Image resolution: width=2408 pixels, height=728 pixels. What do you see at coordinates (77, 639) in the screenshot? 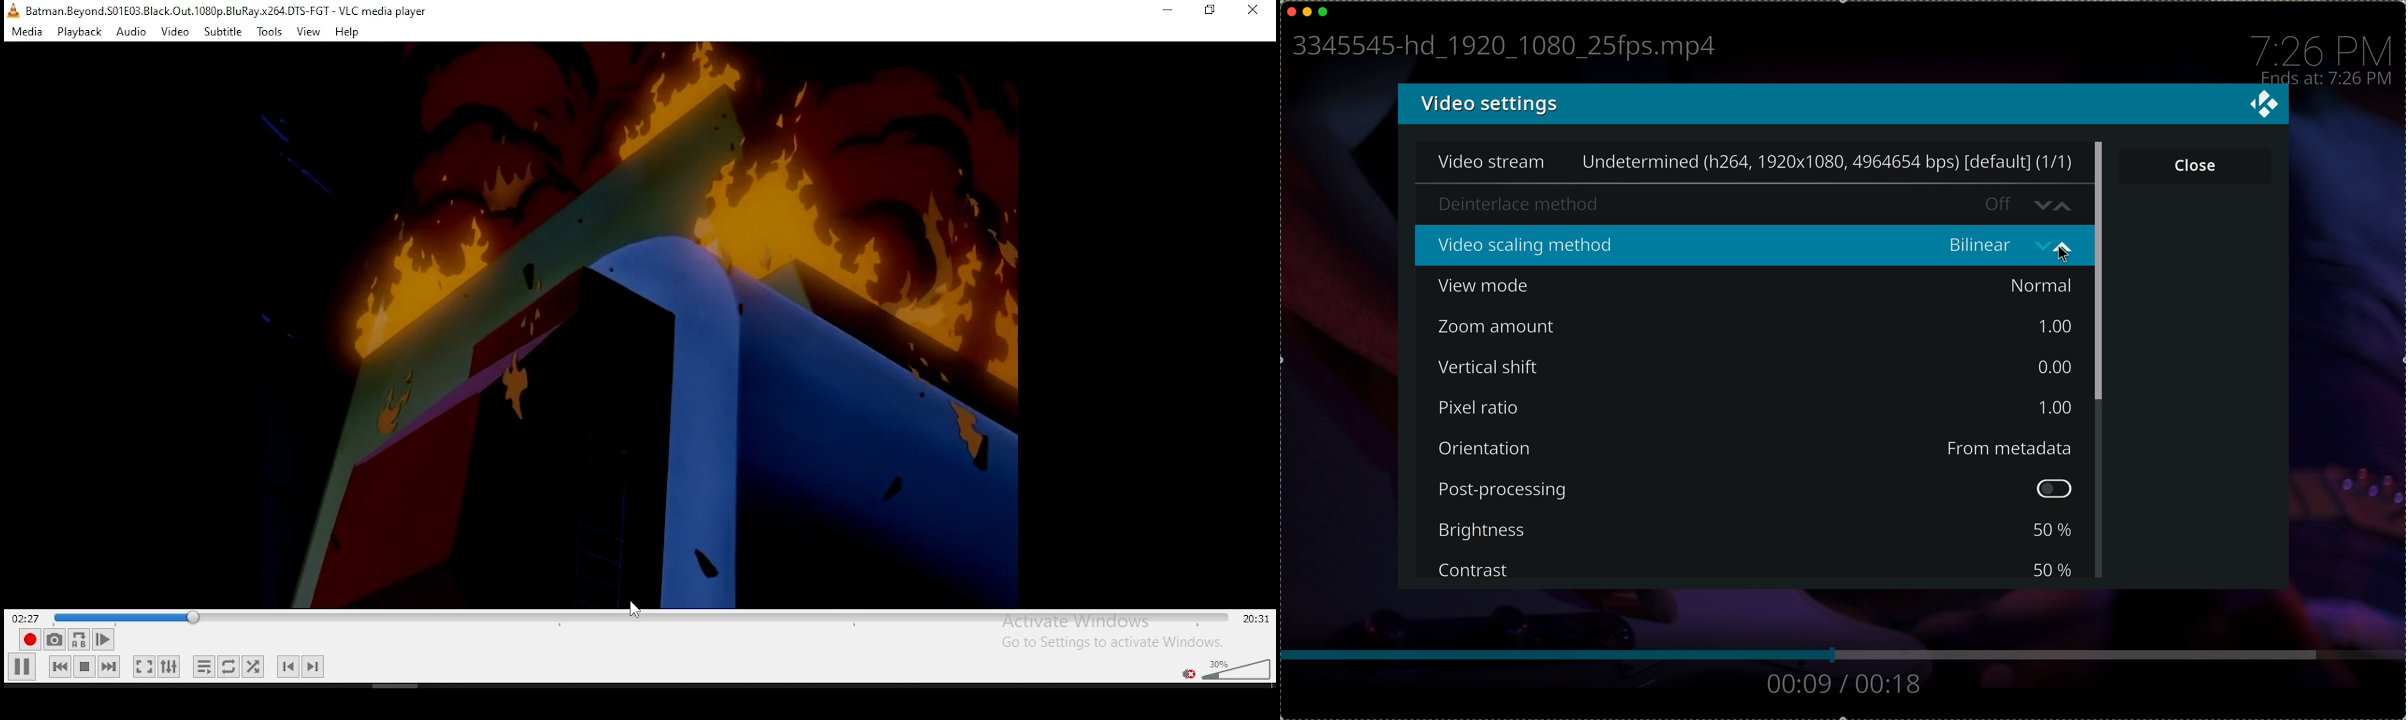
I see `repeat continously between point A and point B. Click to set point A` at bounding box center [77, 639].